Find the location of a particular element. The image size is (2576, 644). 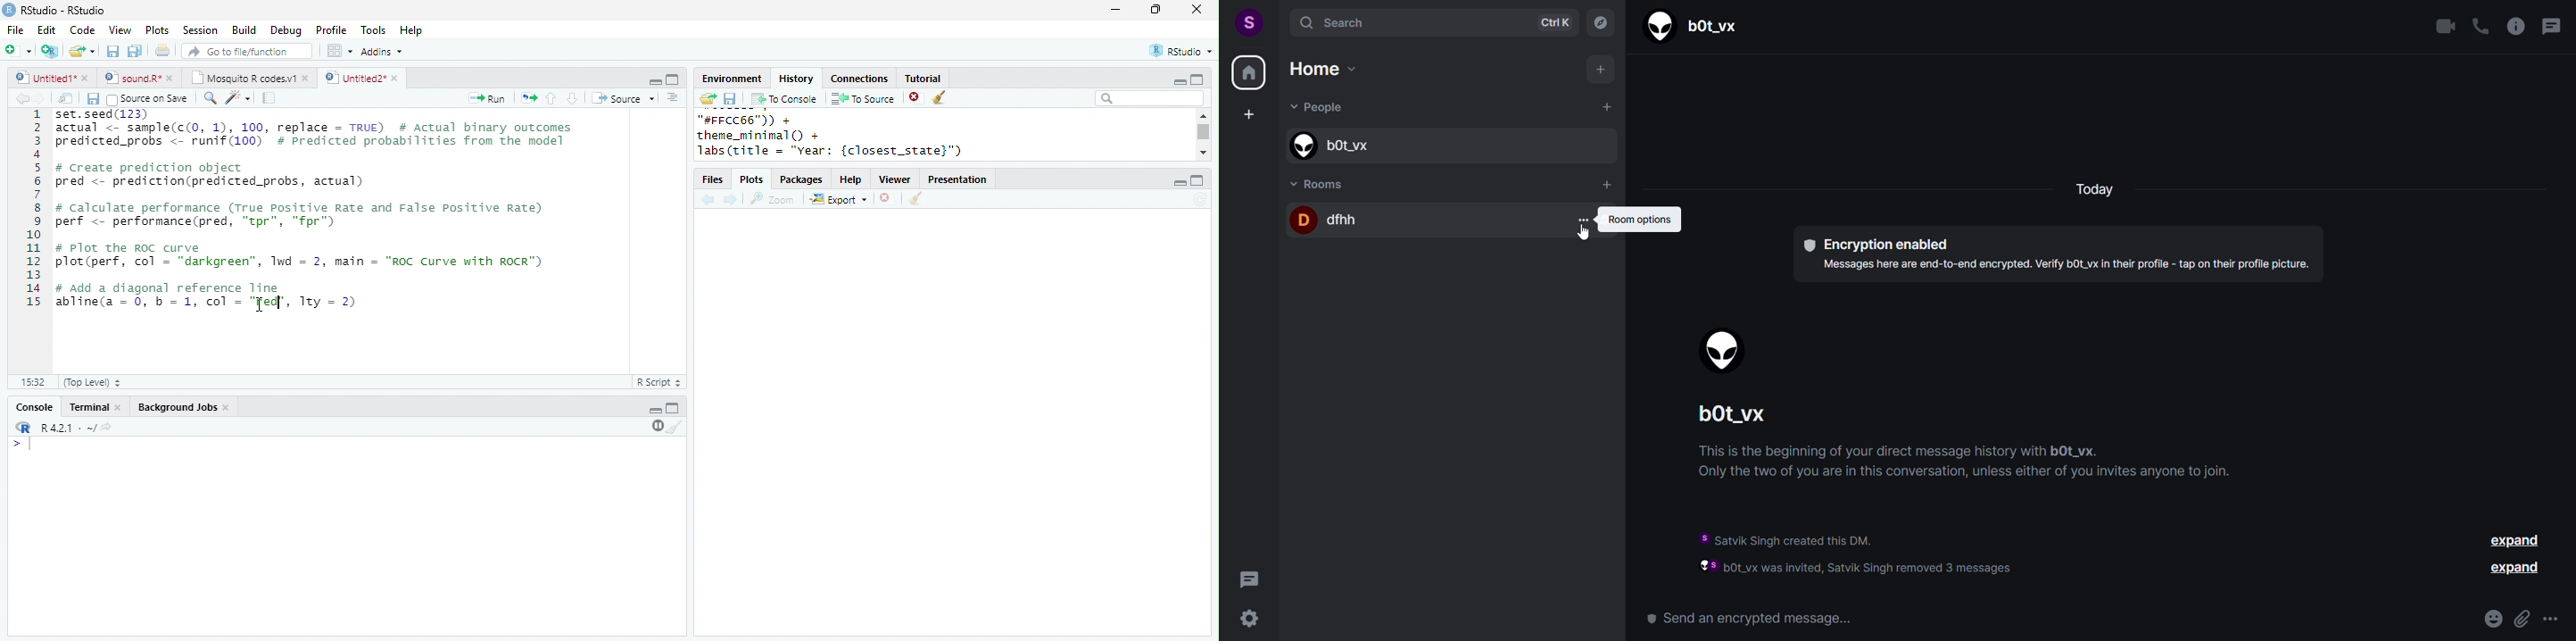

Source is located at coordinates (625, 98).